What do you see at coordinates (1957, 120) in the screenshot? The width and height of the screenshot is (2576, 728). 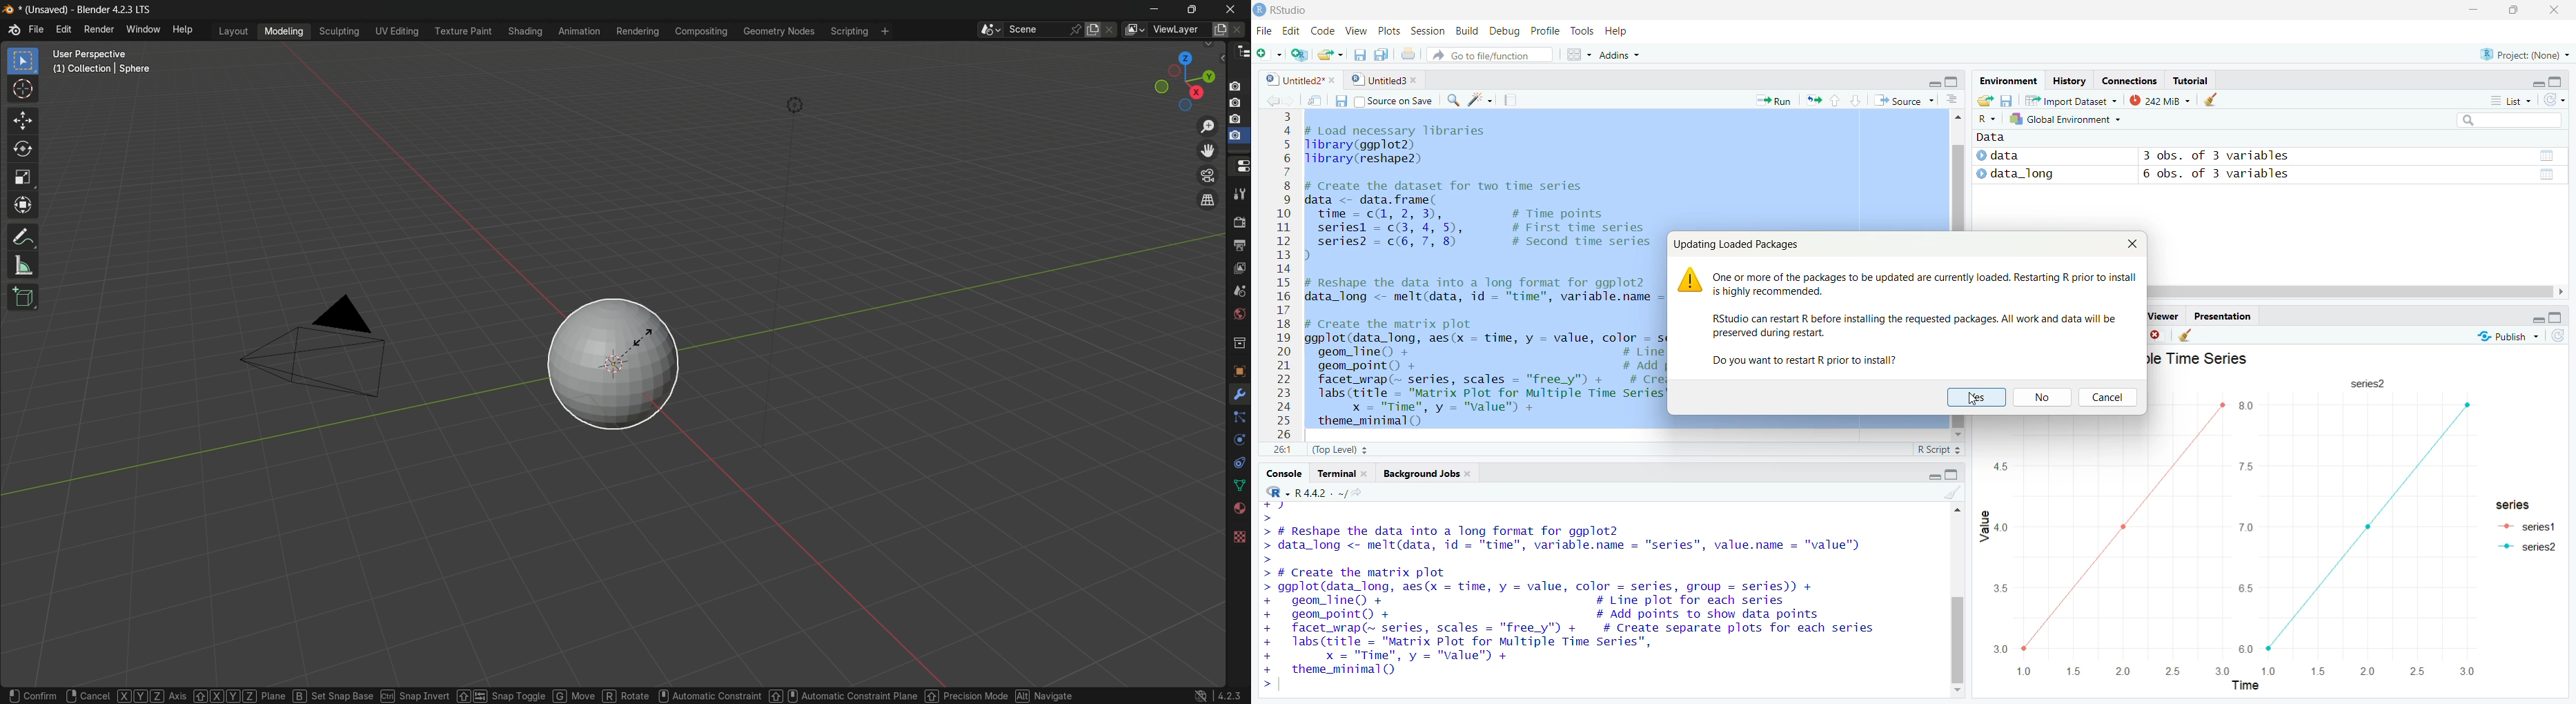 I see `scroll up` at bounding box center [1957, 120].